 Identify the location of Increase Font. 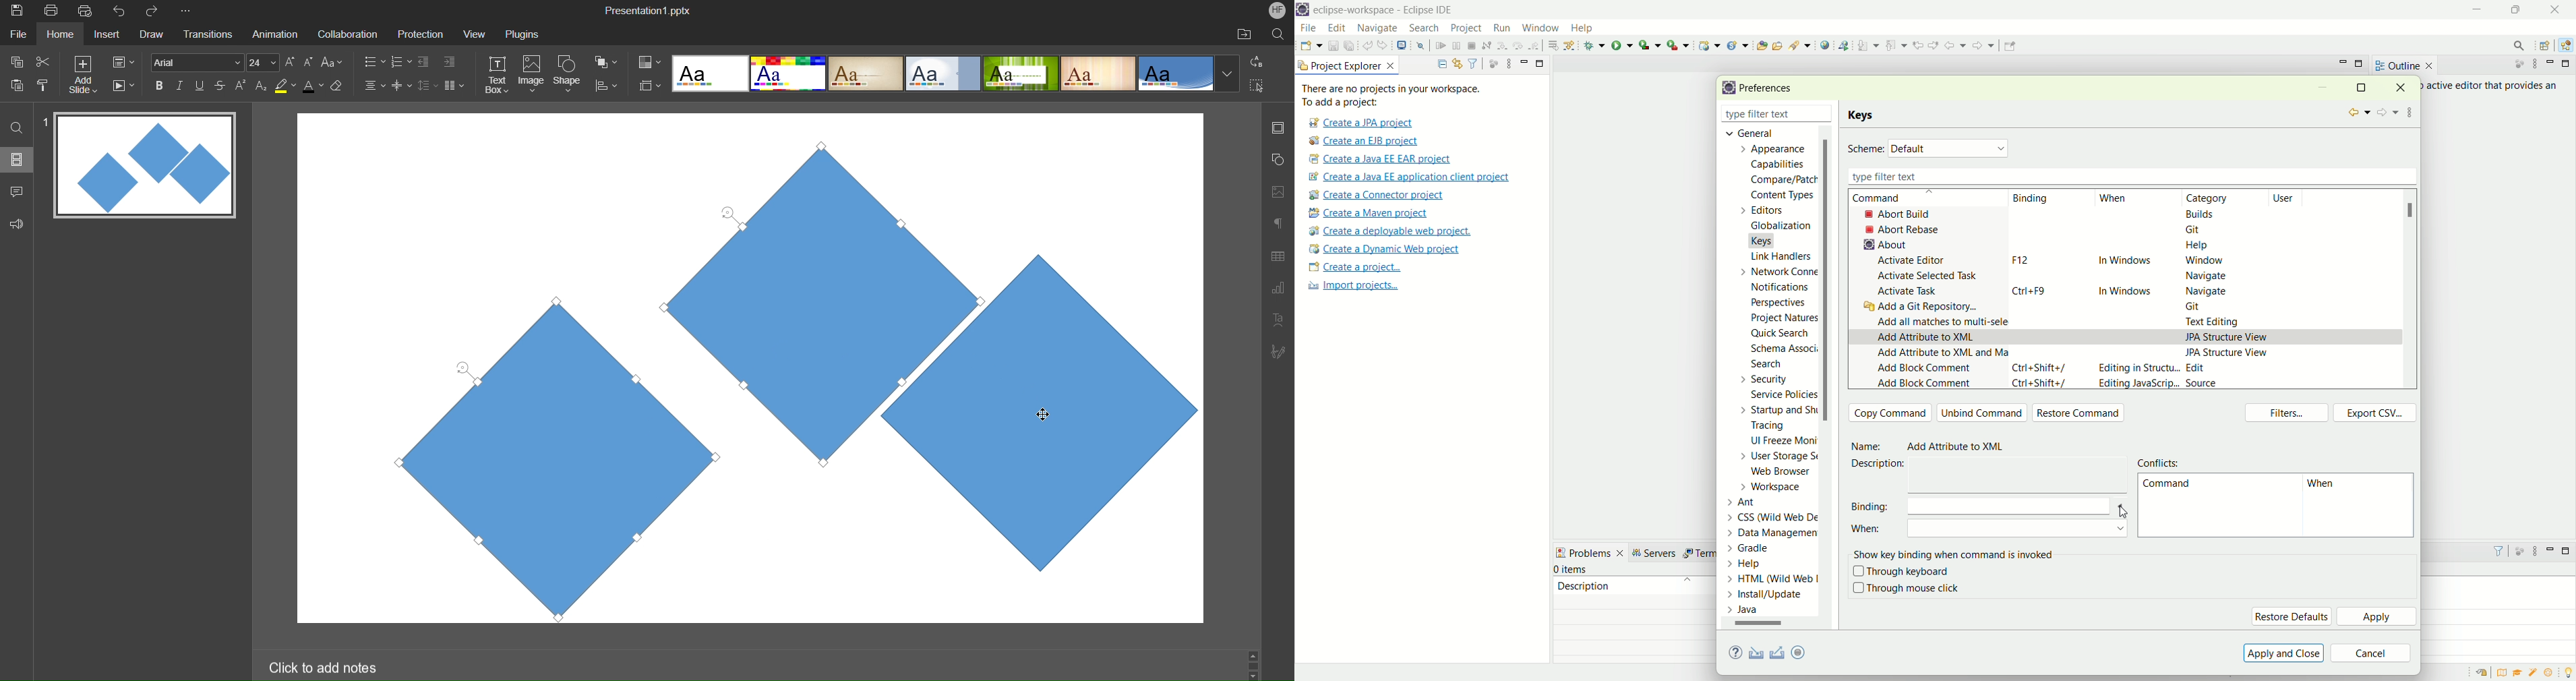
(291, 62).